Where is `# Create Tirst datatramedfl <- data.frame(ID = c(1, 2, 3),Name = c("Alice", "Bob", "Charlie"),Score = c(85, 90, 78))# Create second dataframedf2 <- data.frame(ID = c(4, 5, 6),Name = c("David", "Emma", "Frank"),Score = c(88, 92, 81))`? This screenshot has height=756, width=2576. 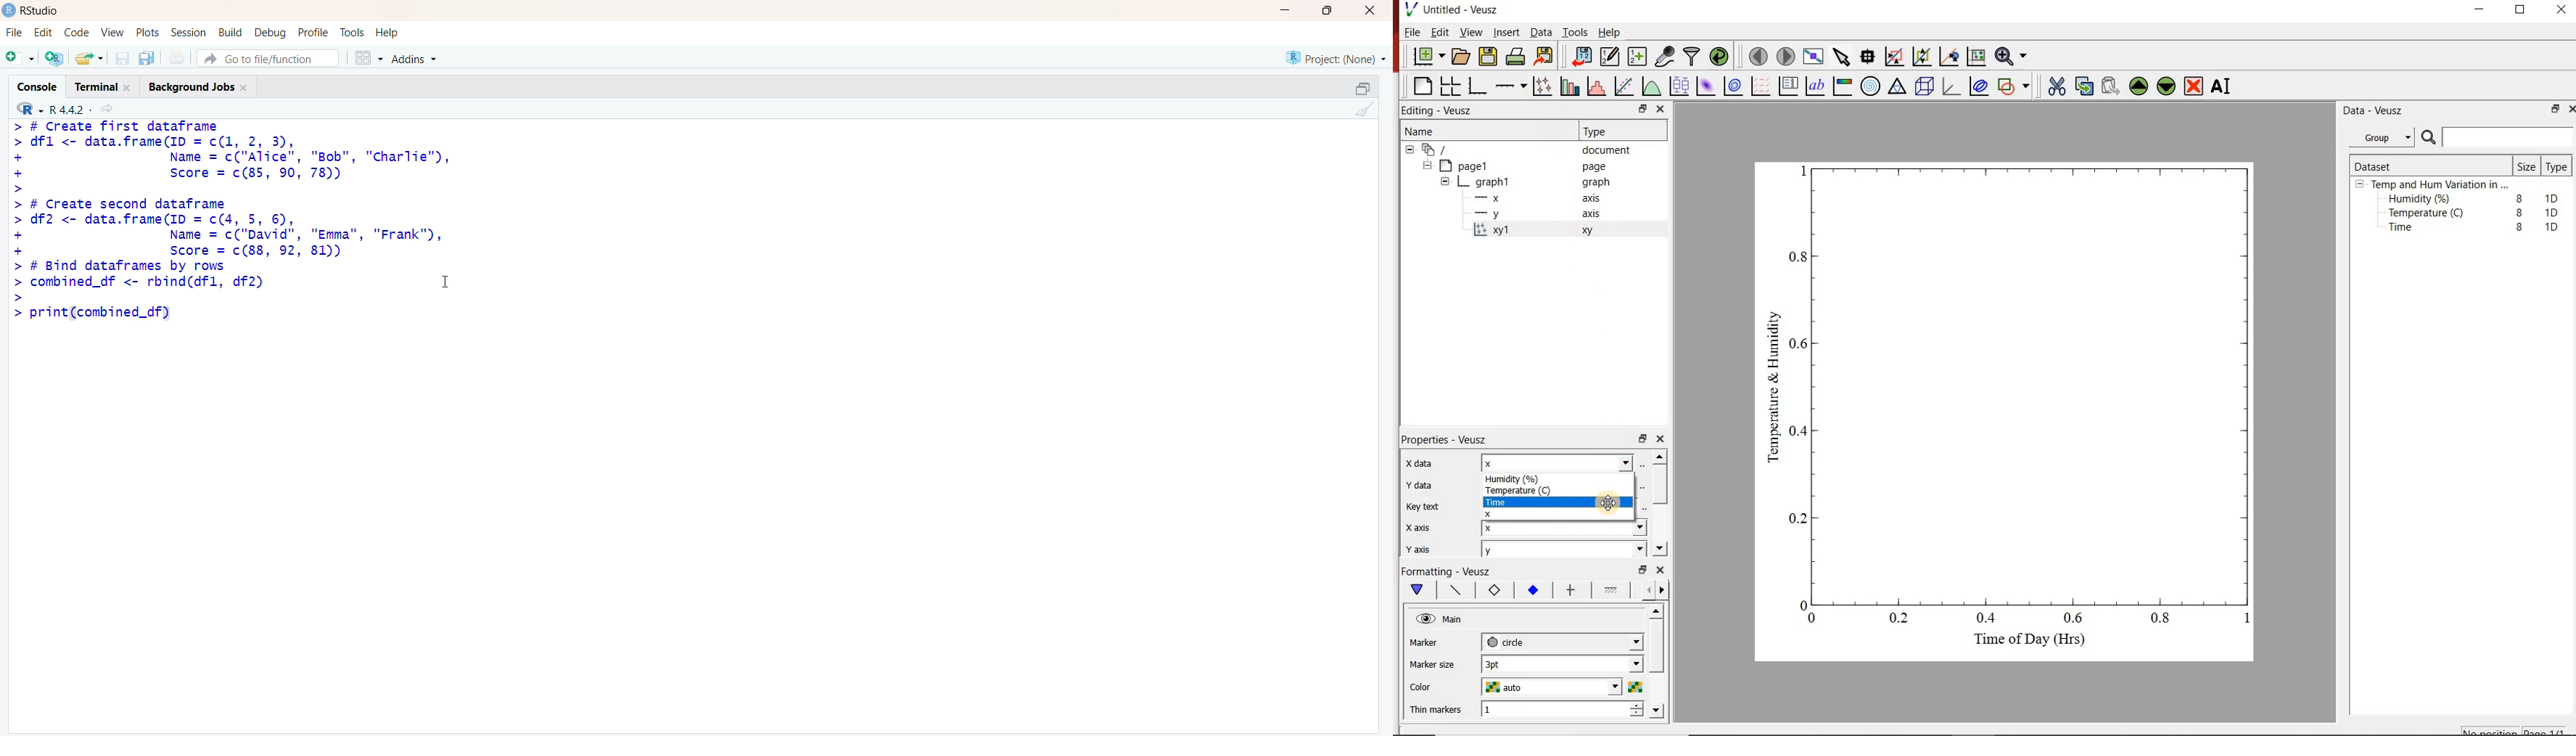
# Create Tirst datatramedfl <- data.frame(ID = c(1, 2, 3),Name = c("Alice", "Bob", "Charlie"),Score = c(85, 90, 78))# Create second dataframedf2 <- data.frame(ID = c(4, 5, 6),Name = c("David", "Emma", "Frank"),Score = c(88, 92, 81)) is located at coordinates (235, 189).